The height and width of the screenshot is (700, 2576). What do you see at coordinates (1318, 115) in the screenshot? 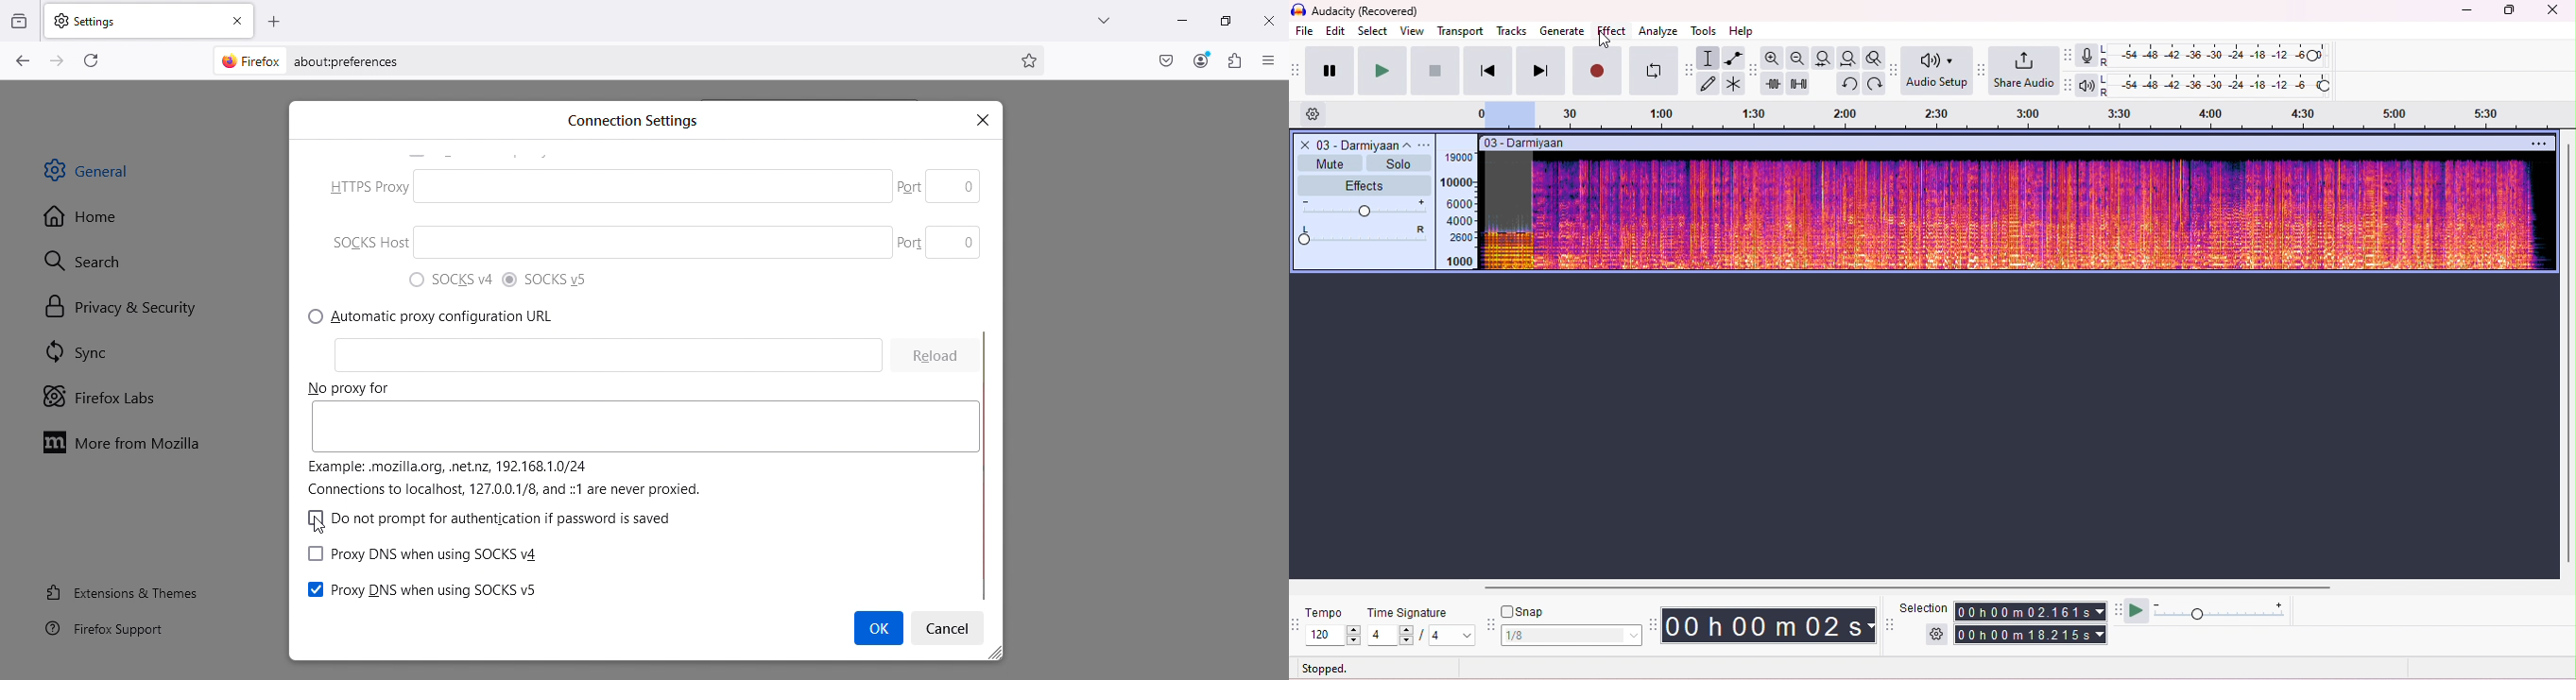
I see `settings` at bounding box center [1318, 115].